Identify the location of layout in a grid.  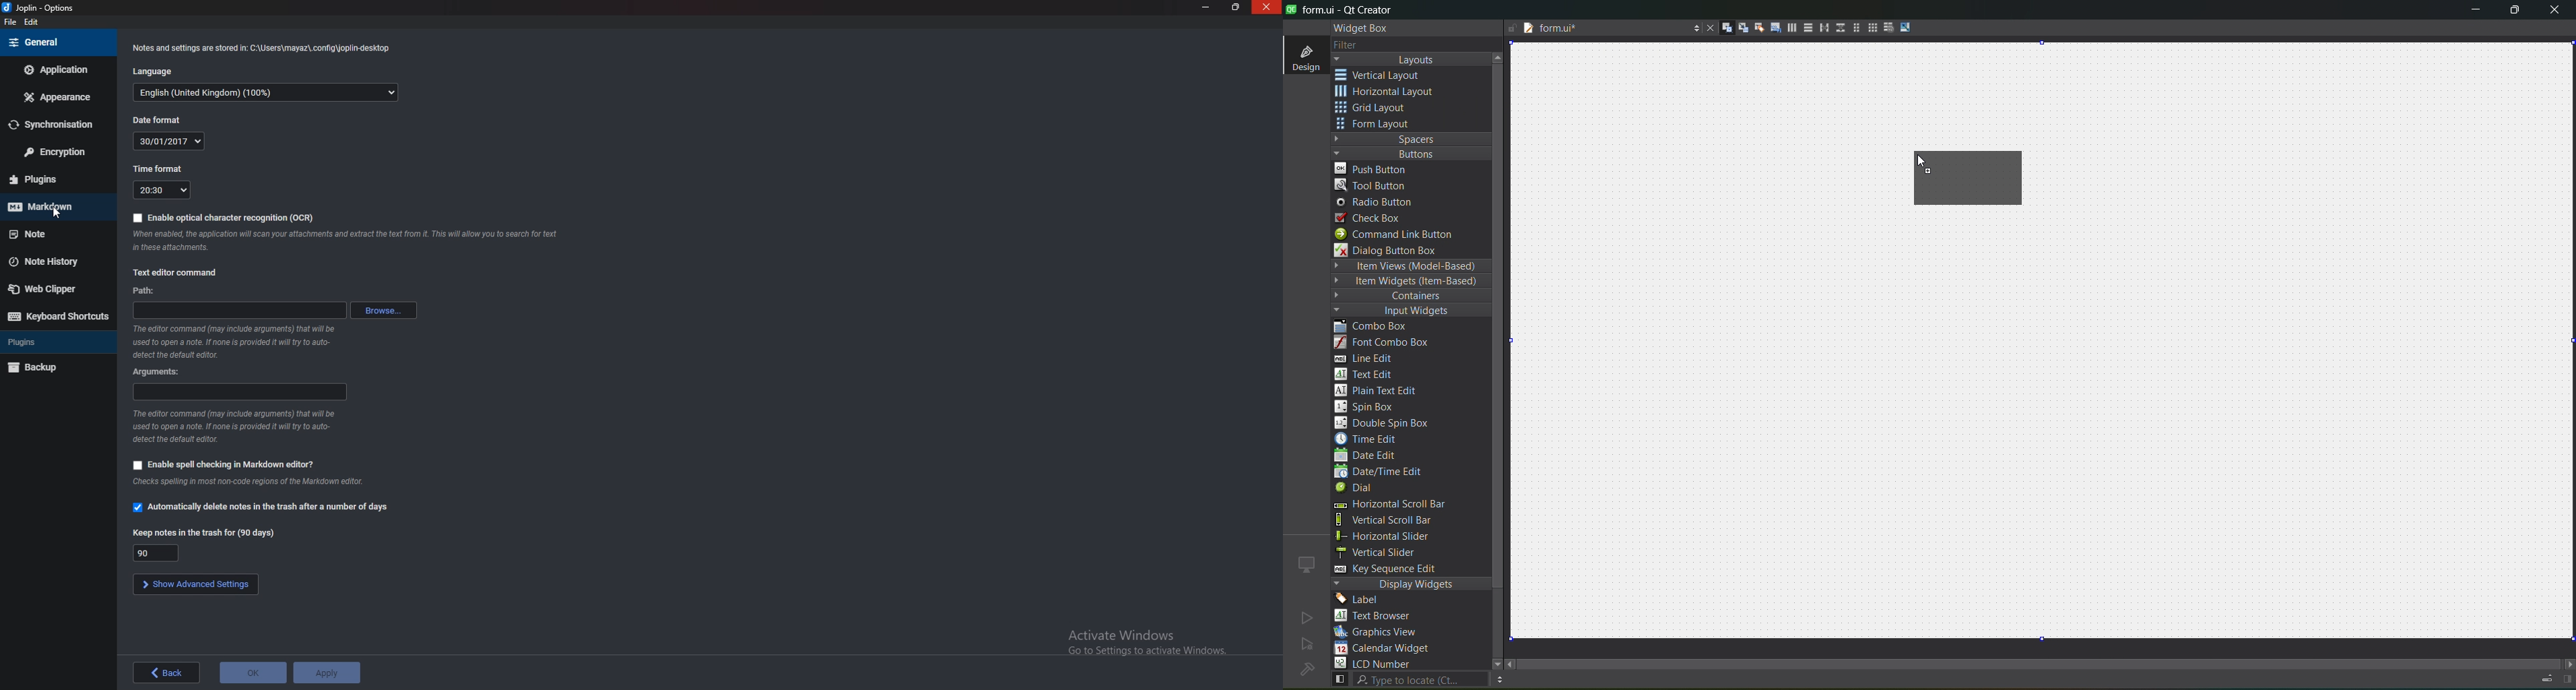
(1868, 28).